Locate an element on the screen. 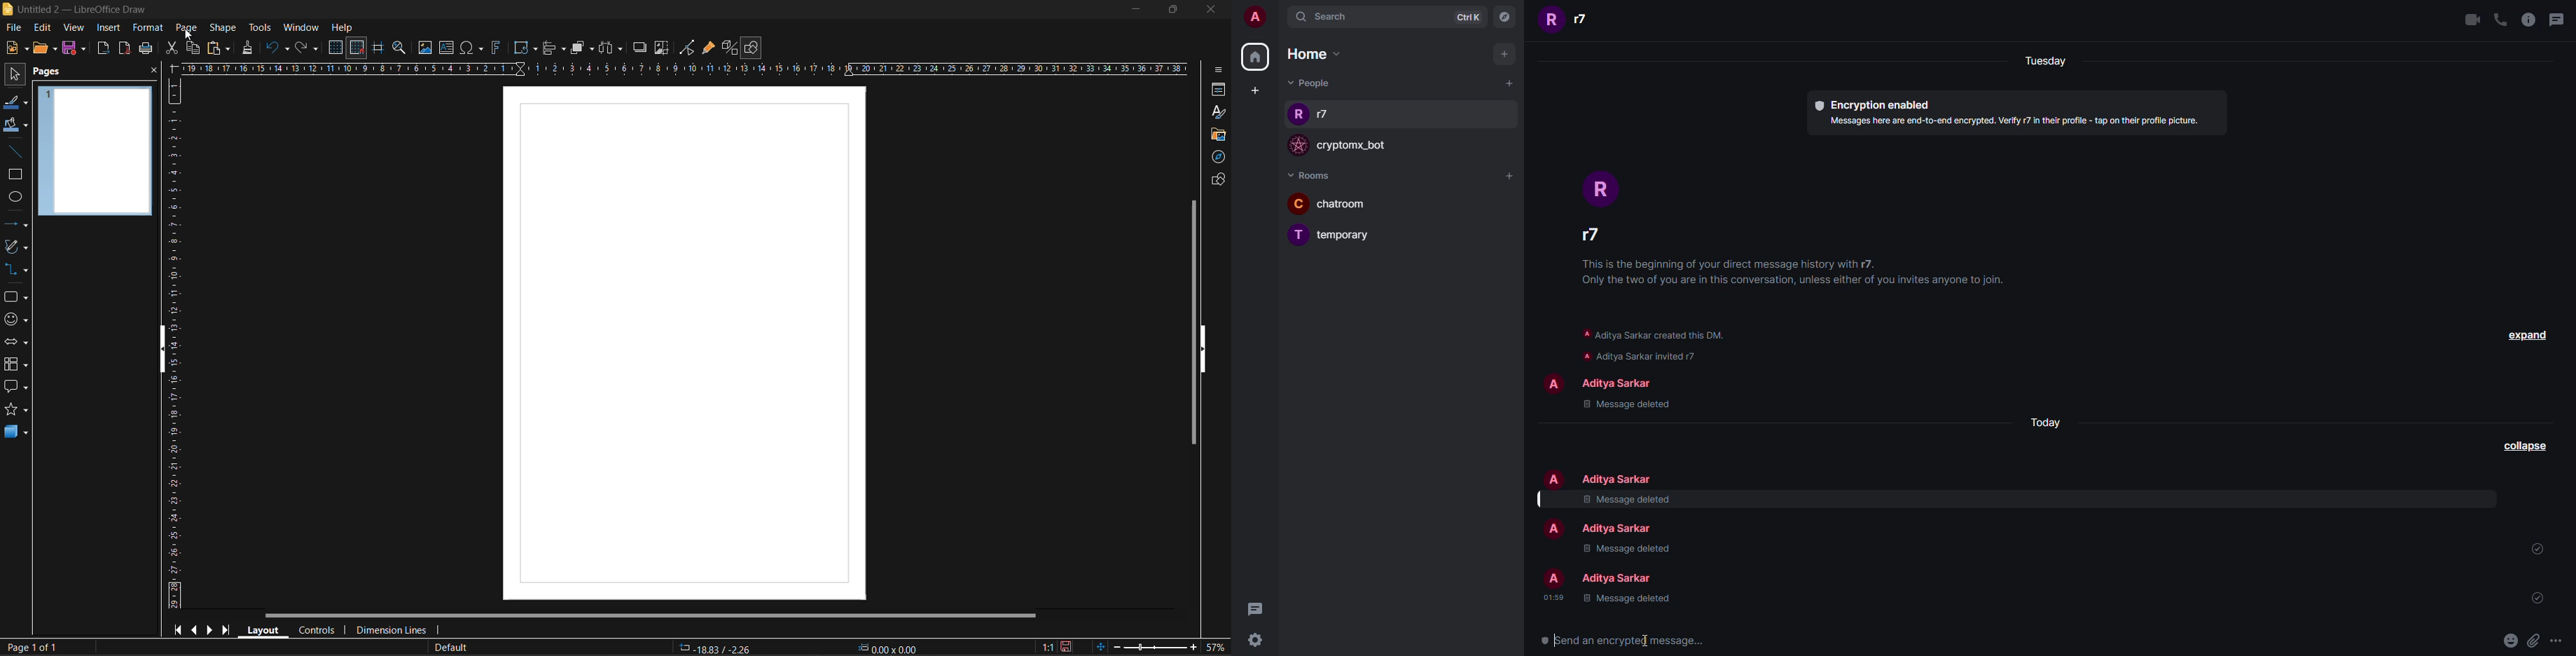 The height and width of the screenshot is (672, 2576). room is located at coordinates (1352, 204).